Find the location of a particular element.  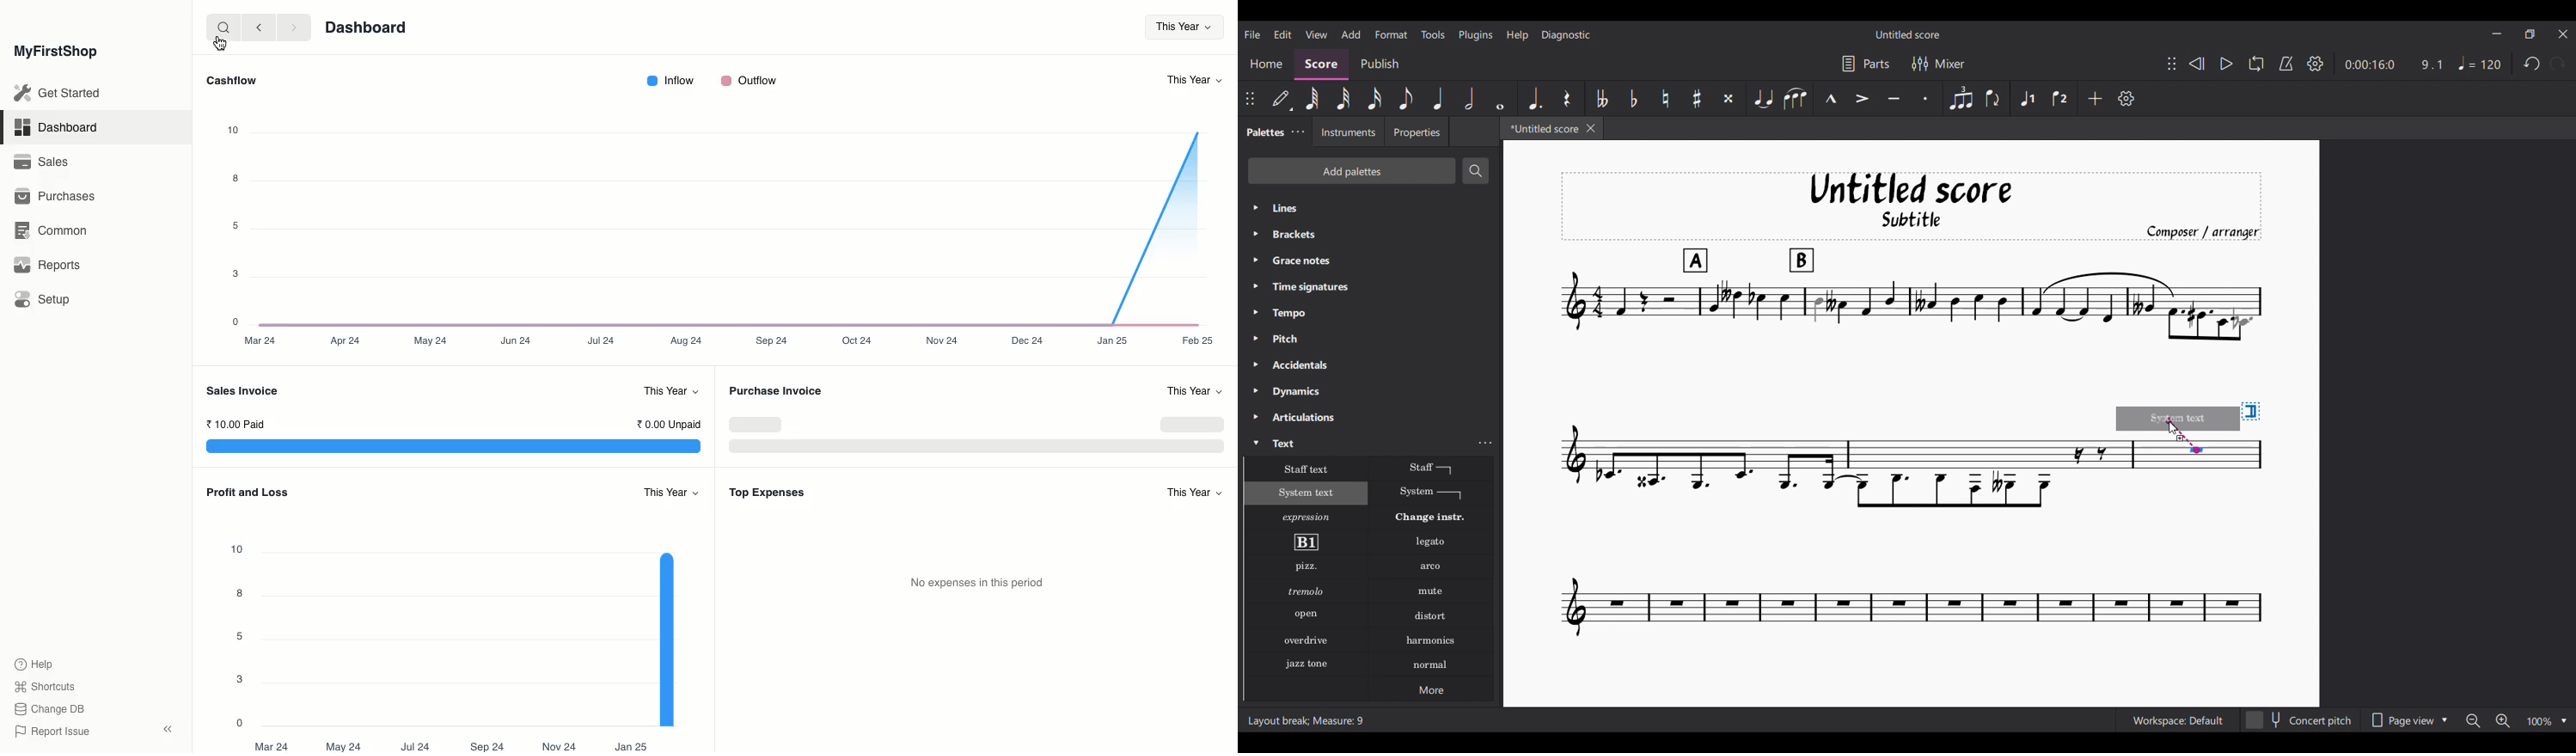

Mar 24 is located at coordinates (260, 340).